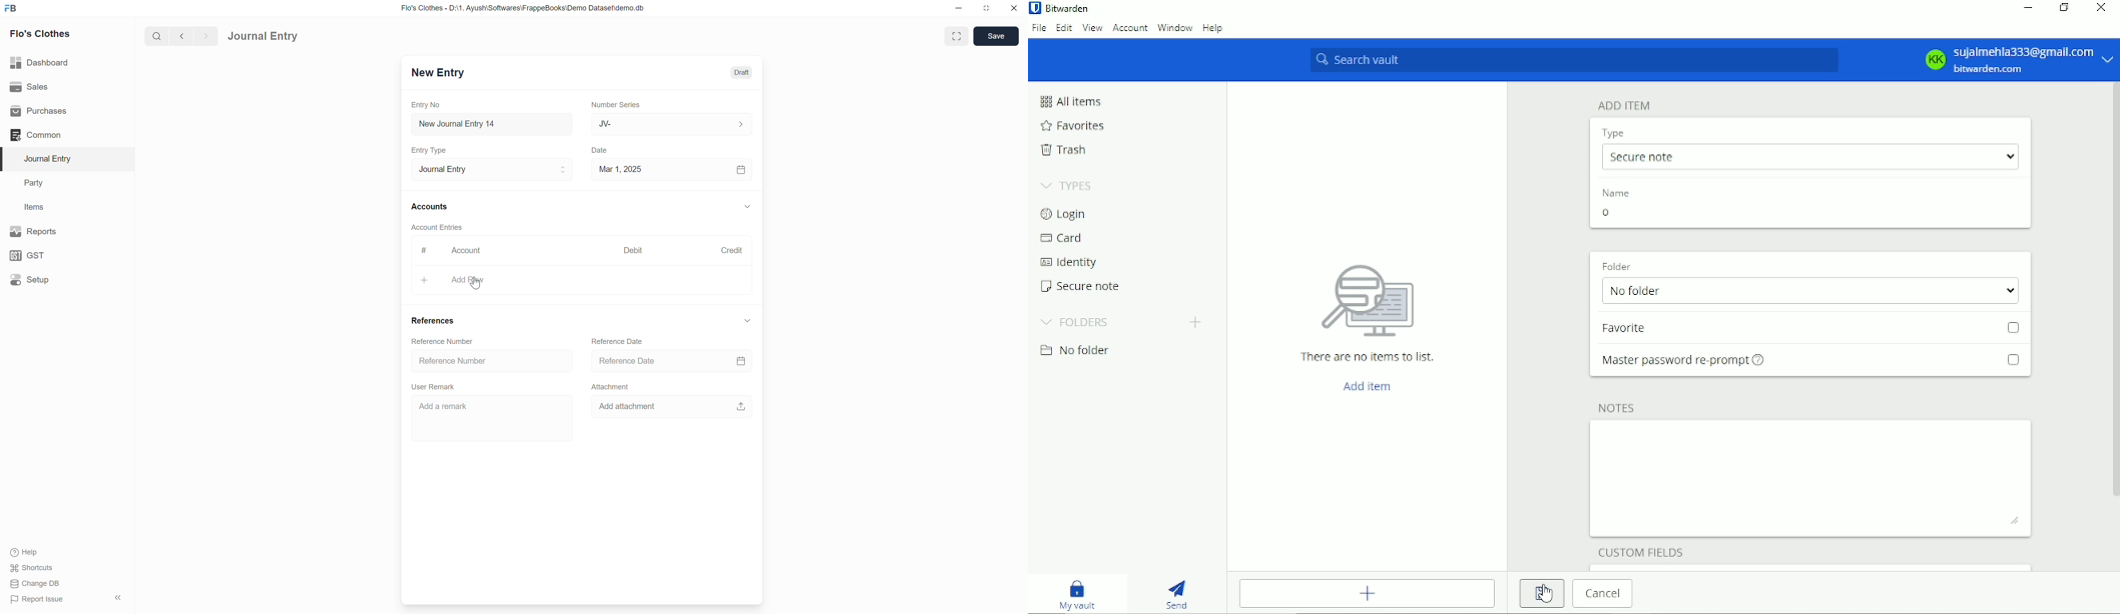  Describe the element at coordinates (495, 280) in the screenshot. I see `add row` at that location.